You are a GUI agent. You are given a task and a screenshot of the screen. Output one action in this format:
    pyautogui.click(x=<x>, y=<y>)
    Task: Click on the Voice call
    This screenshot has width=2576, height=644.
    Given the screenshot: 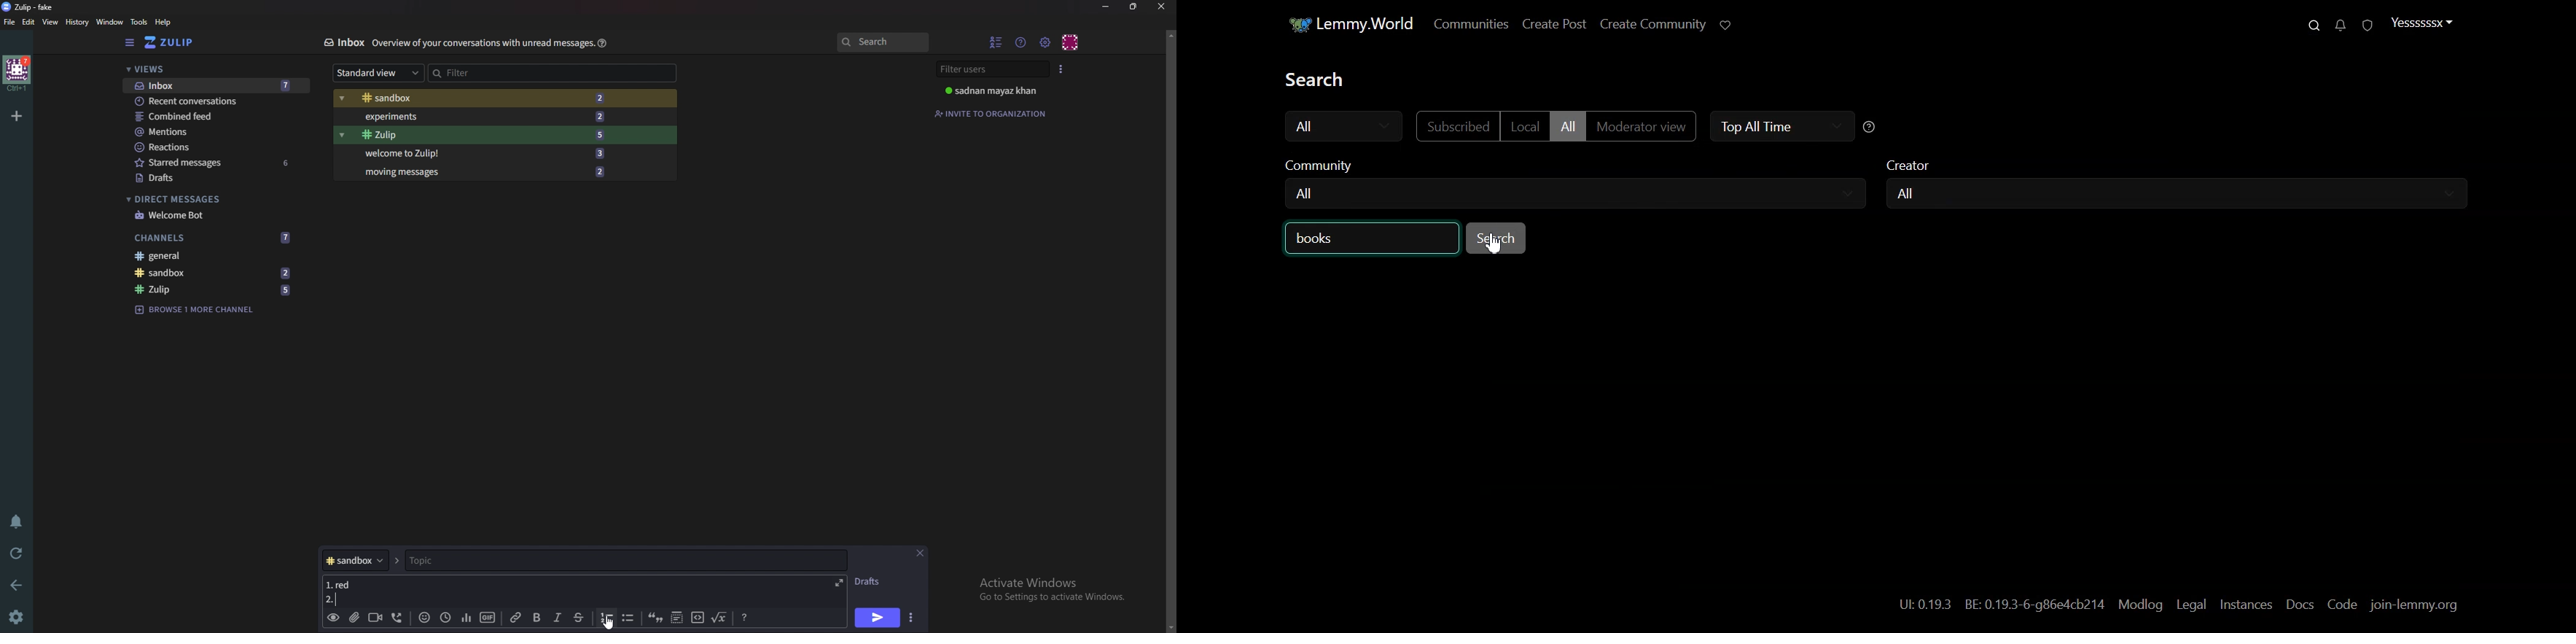 What is the action you would take?
    pyautogui.click(x=395, y=619)
    